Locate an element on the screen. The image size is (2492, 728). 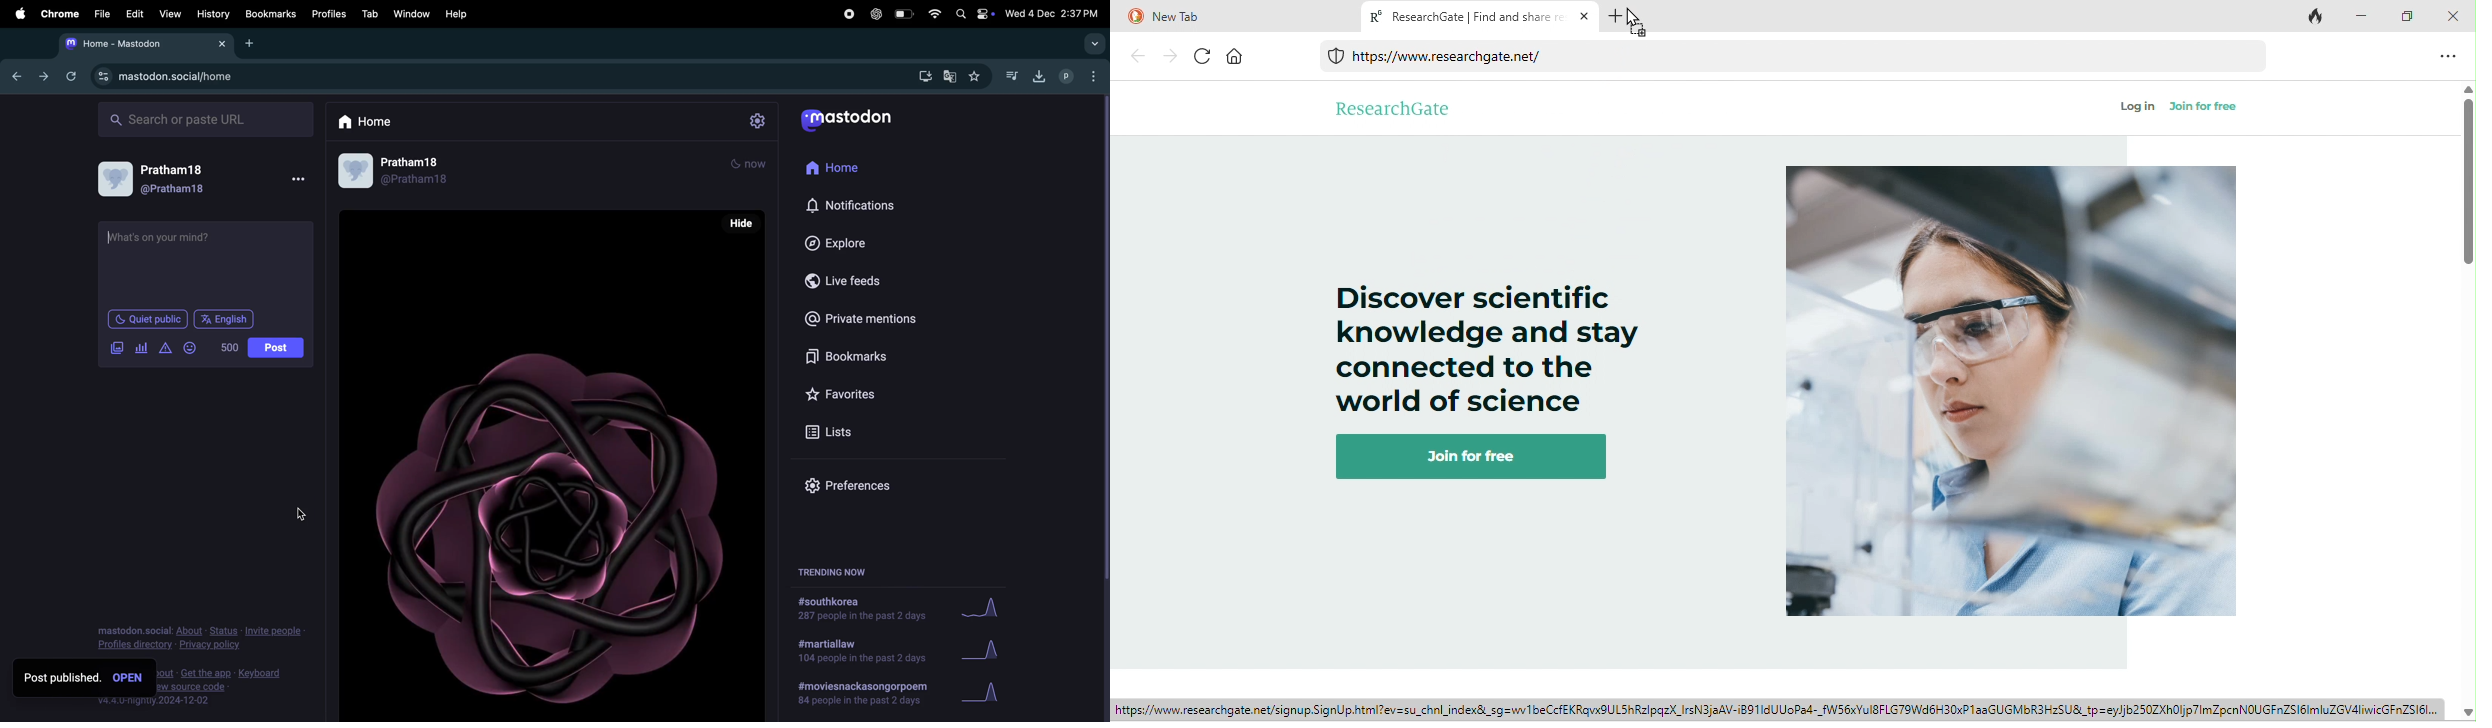
post published is located at coordinates (61, 677).